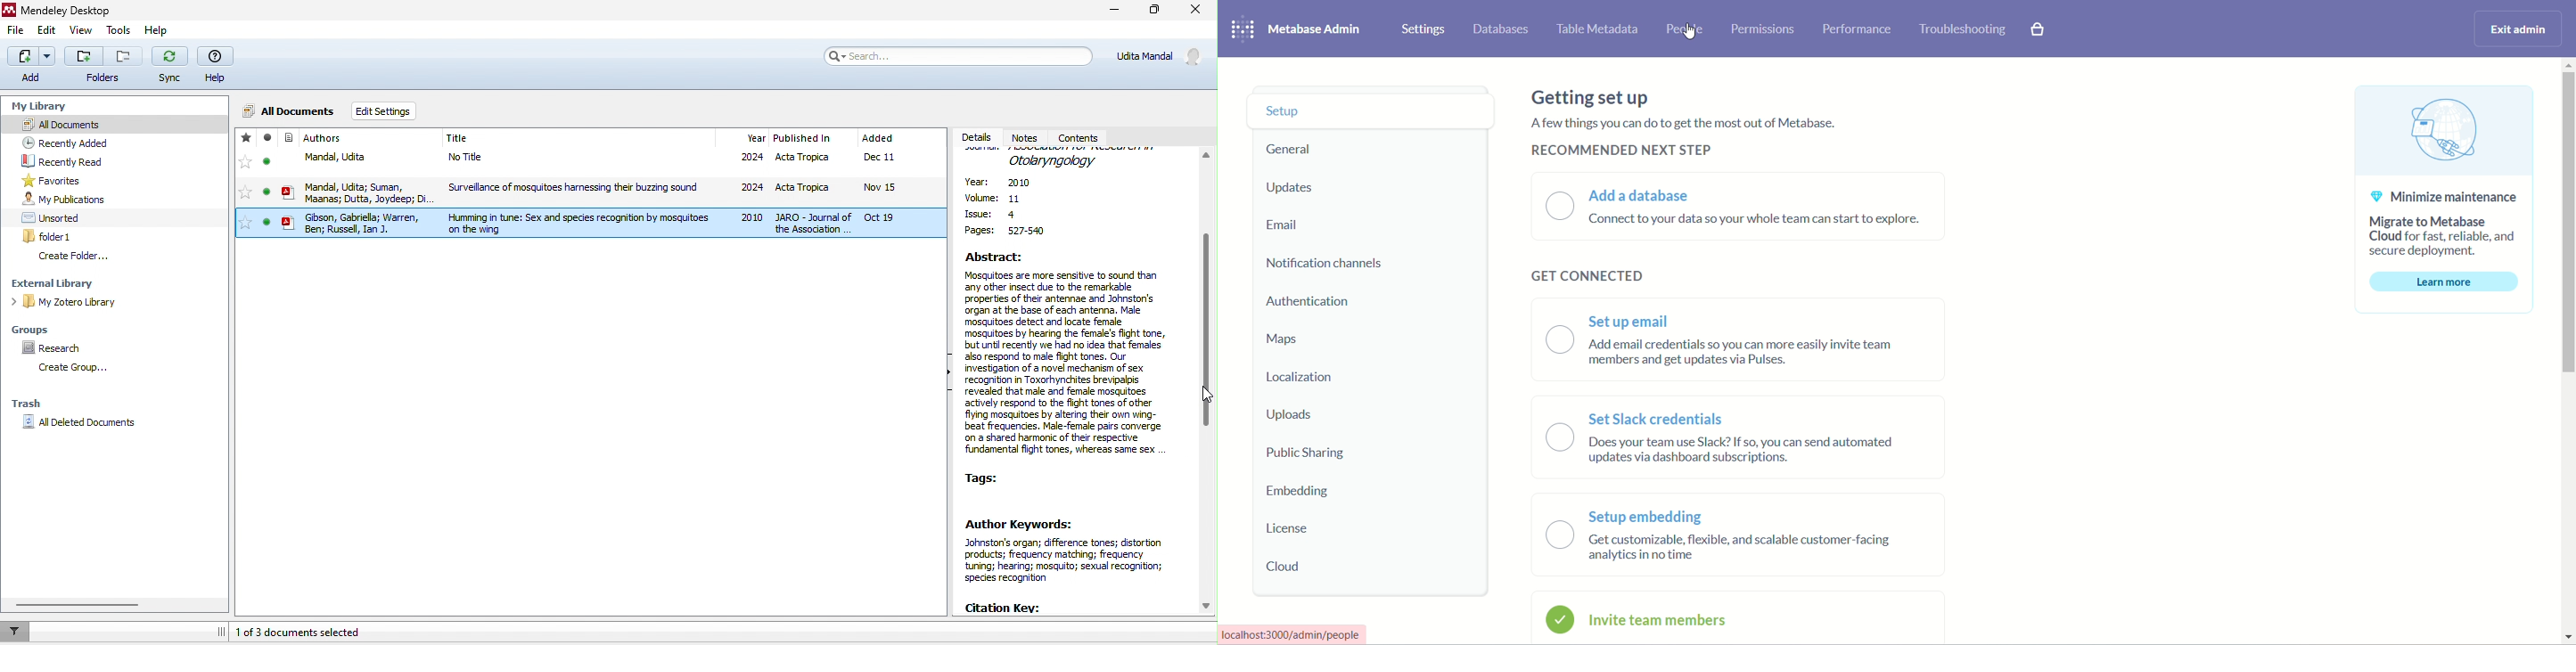  Describe the element at coordinates (1204, 395) in the screenshot. I see `cursor movement` at that location.